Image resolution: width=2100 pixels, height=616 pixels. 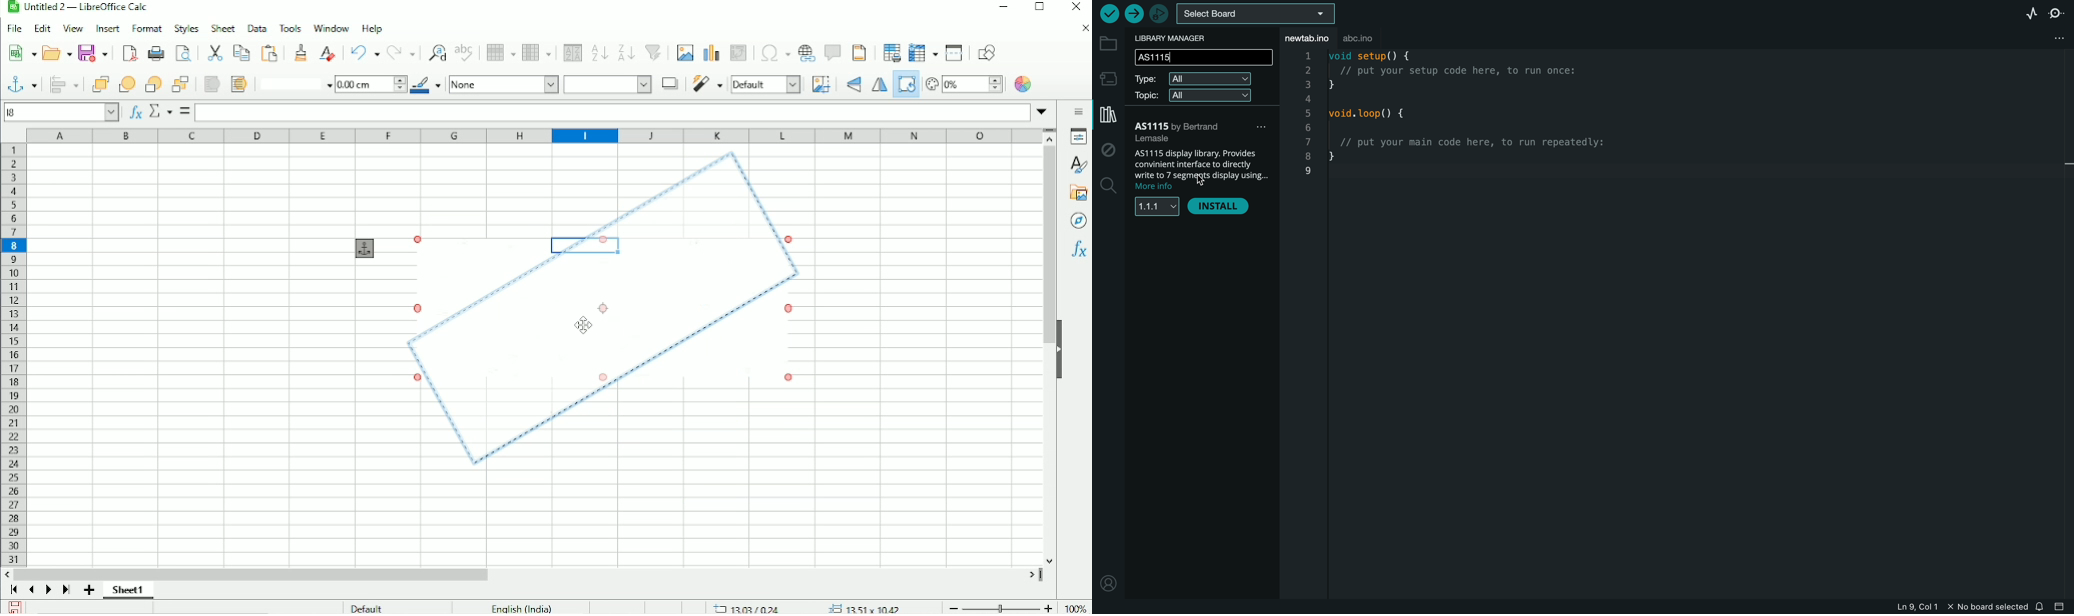 What do you see at coordinates (684, 53) in the screenshot?
I see `Insert image` at bounding box center [684, 53].